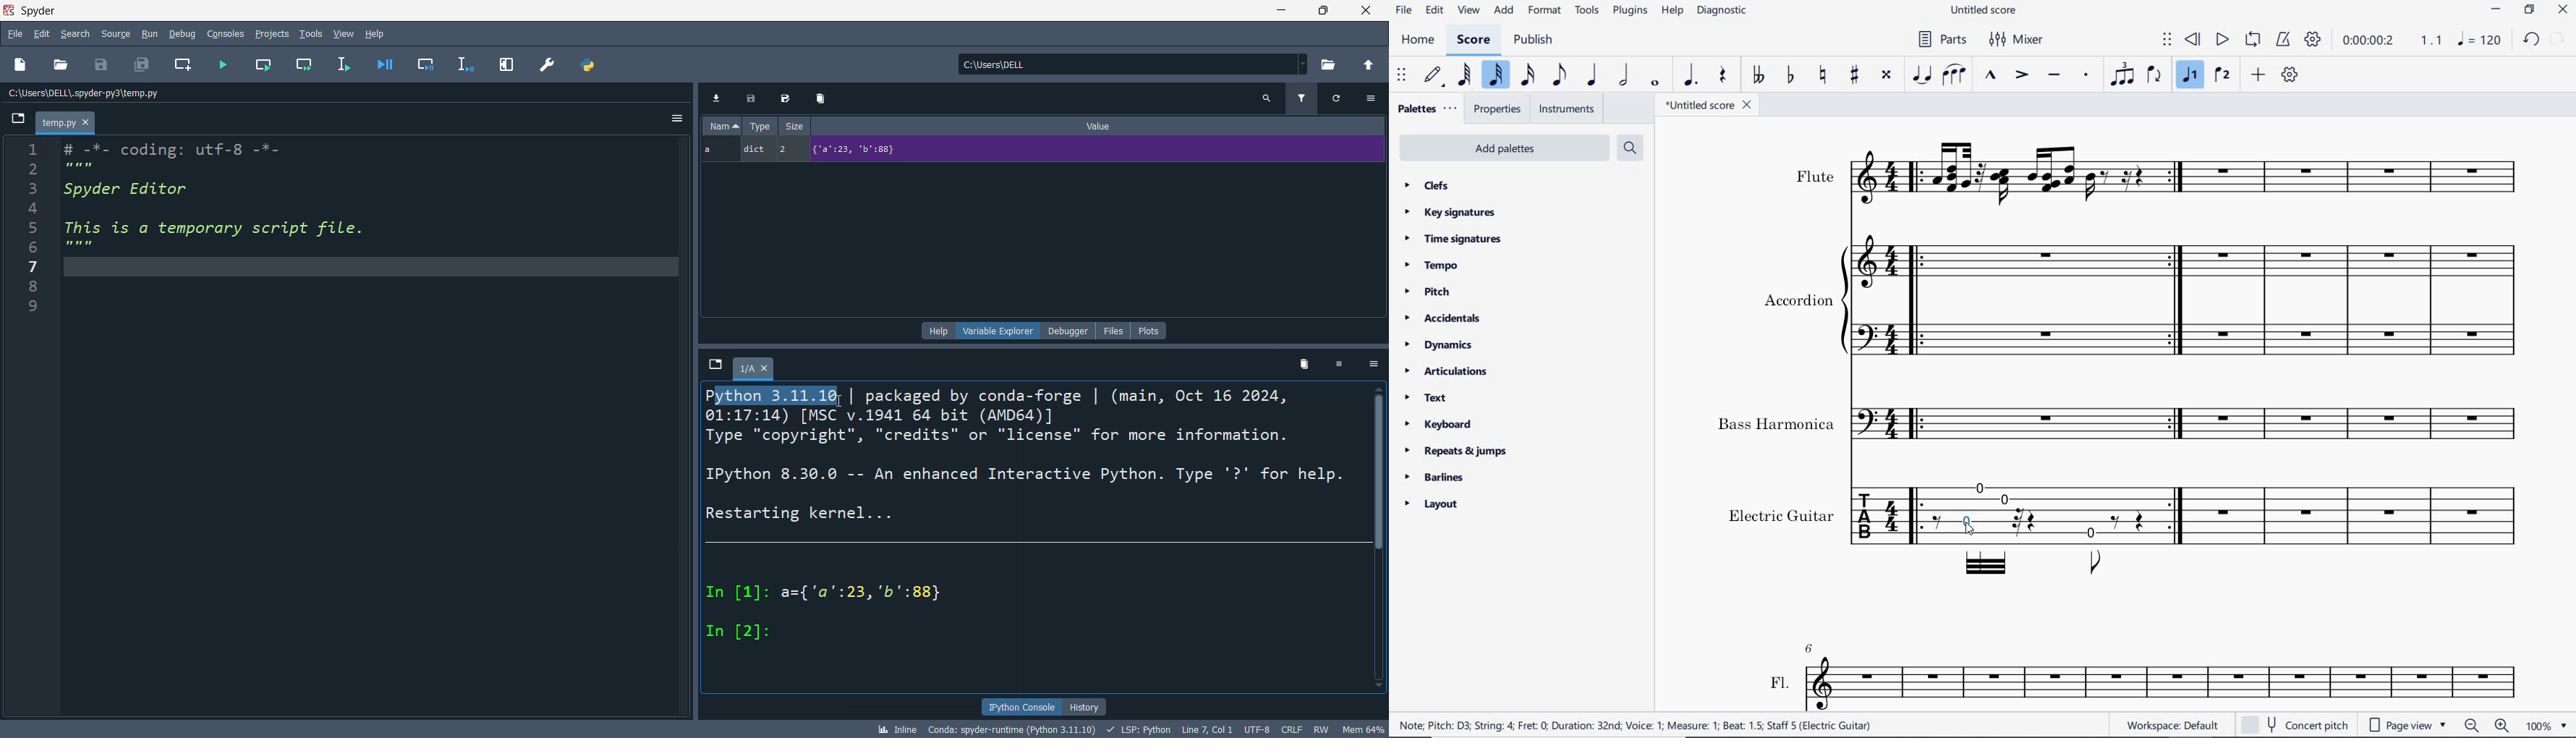 The image size is (2576, 756). Describe the element at coordinates (1255, 729) in the screenshot. I see `UTF-8` at that location.